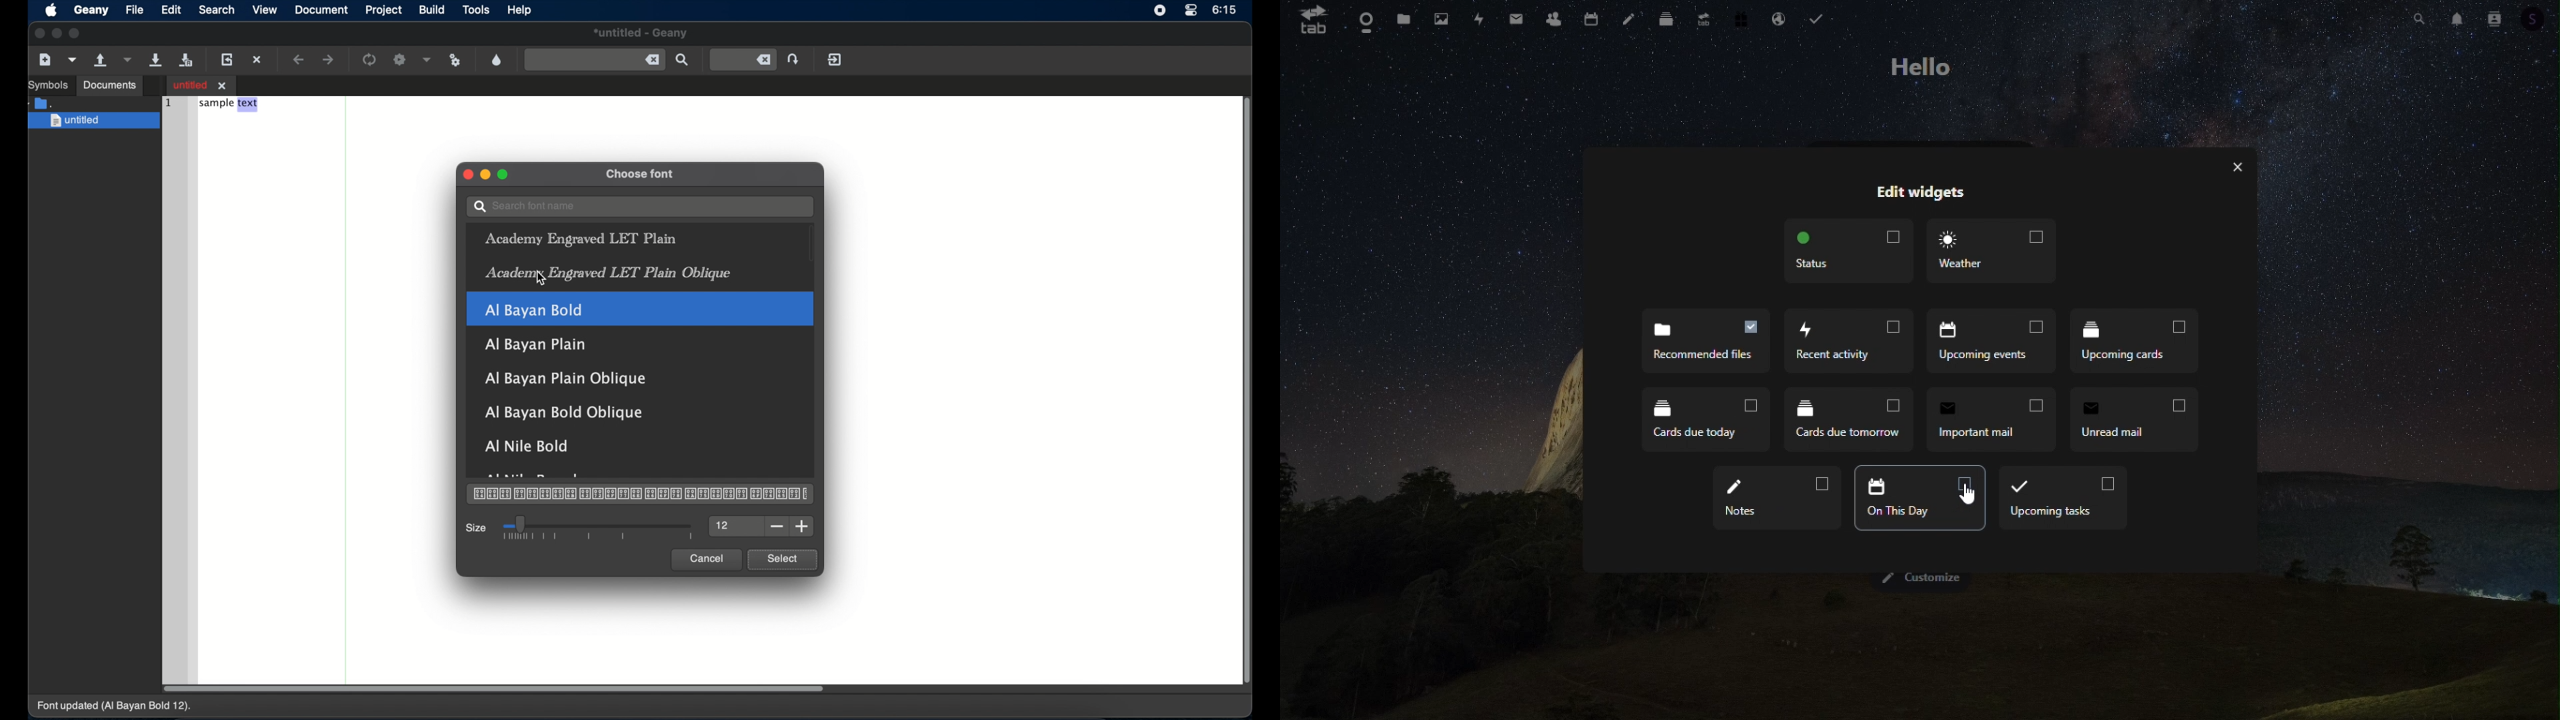 This screenshot has width=2576, height=728. Describe the element at coordinates (455, 59) in the screenshot. I see `run or view the current file` at that location.